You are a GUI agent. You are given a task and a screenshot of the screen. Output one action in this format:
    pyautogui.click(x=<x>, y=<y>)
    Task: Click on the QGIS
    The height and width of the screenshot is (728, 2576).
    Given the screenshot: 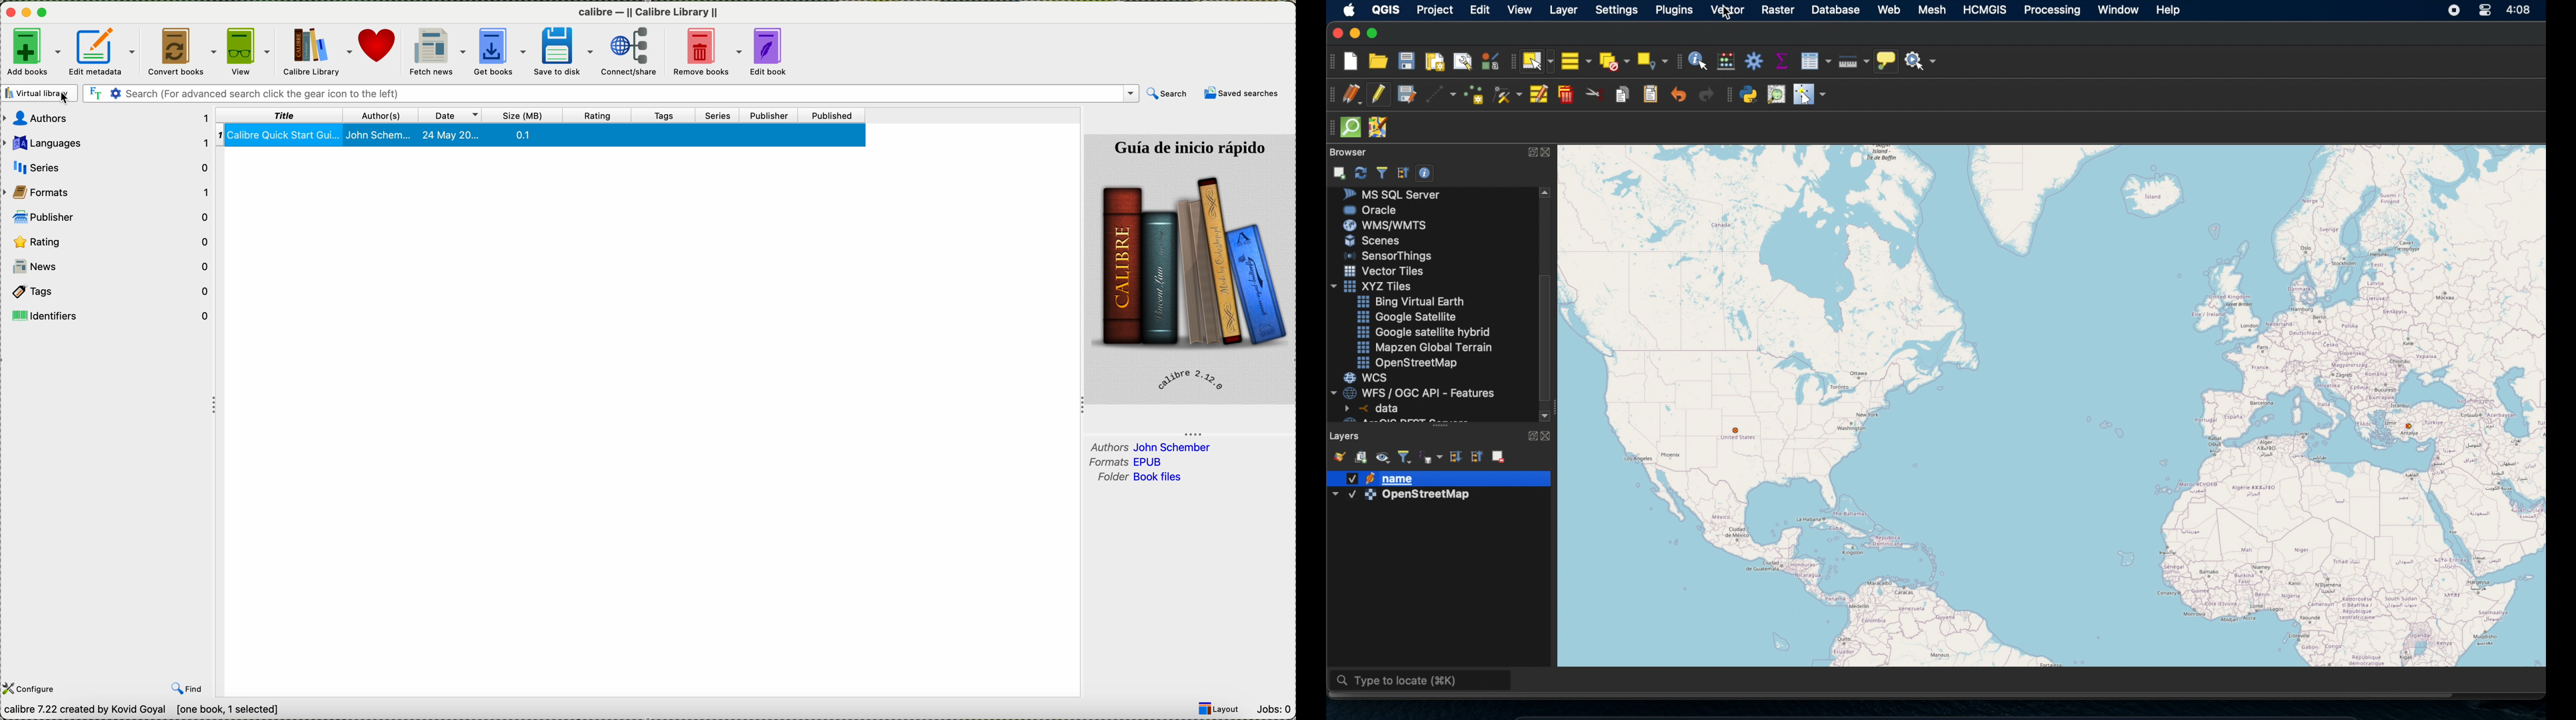 What is the action you would take?
    pyautogui.click(x=1385, y=9)
    